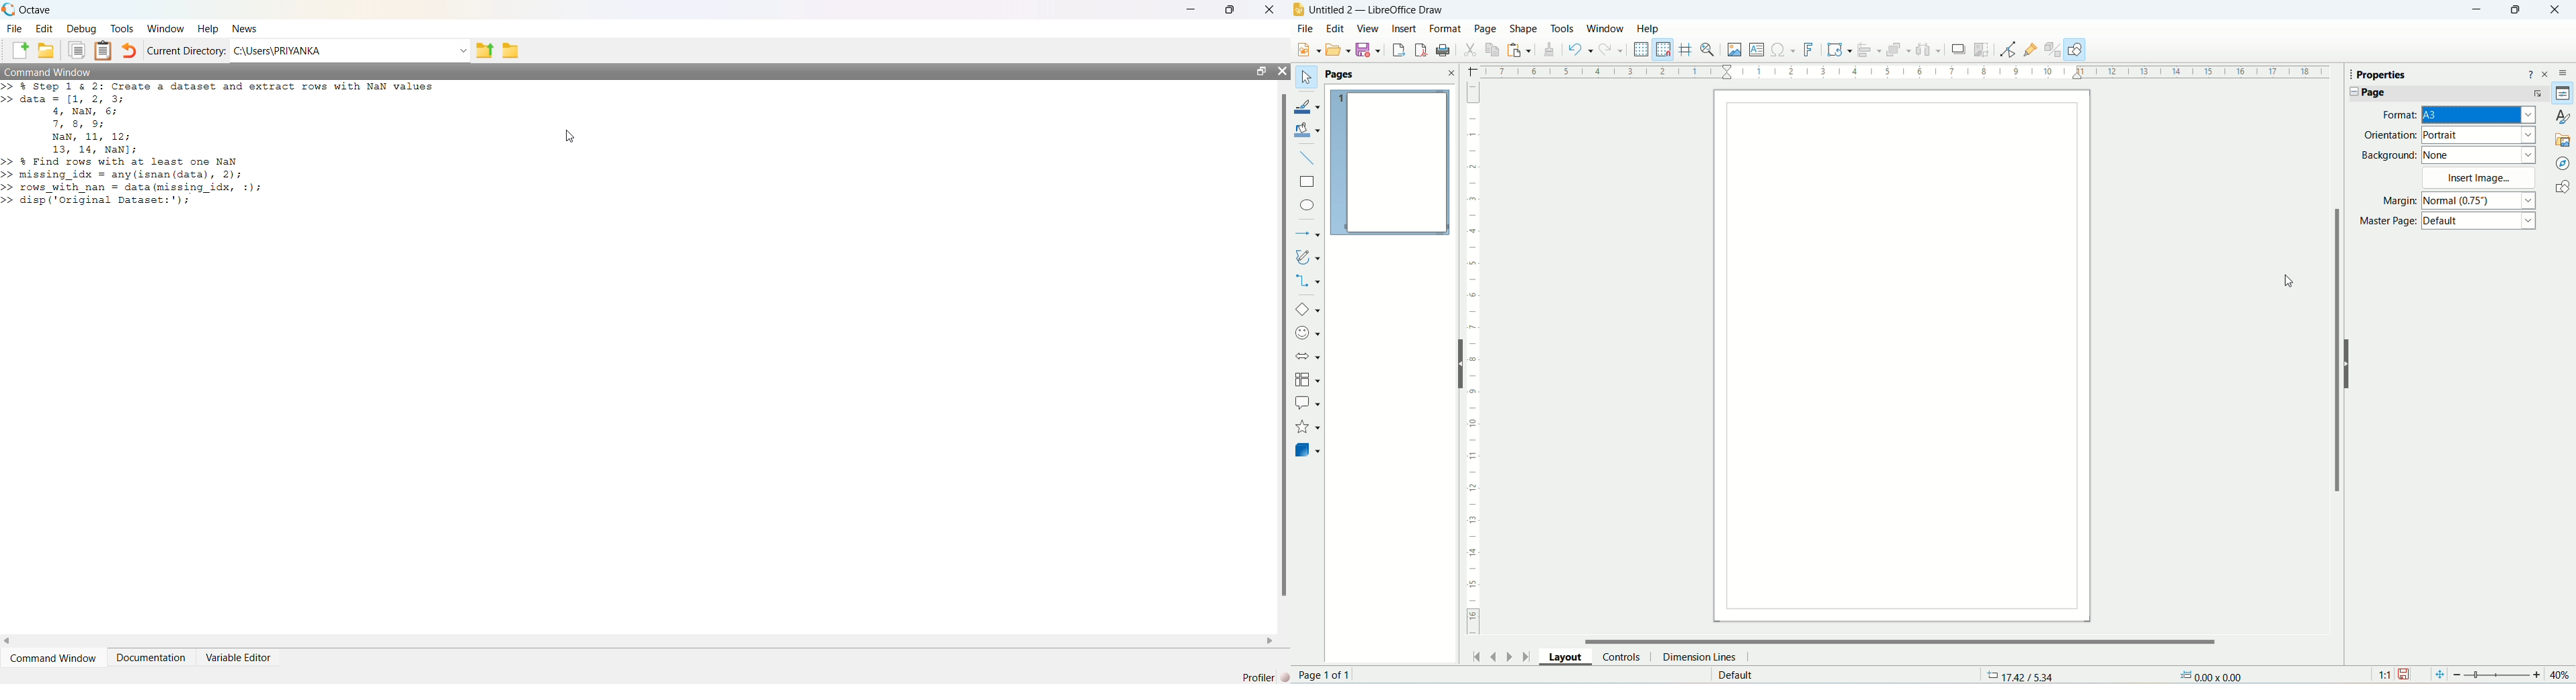 The width and height of the screenshot is (2576, 700). What do you see at coordinates (1473, 49) in the screenshot?
I see `cut` at bounding box center [1473, 49].